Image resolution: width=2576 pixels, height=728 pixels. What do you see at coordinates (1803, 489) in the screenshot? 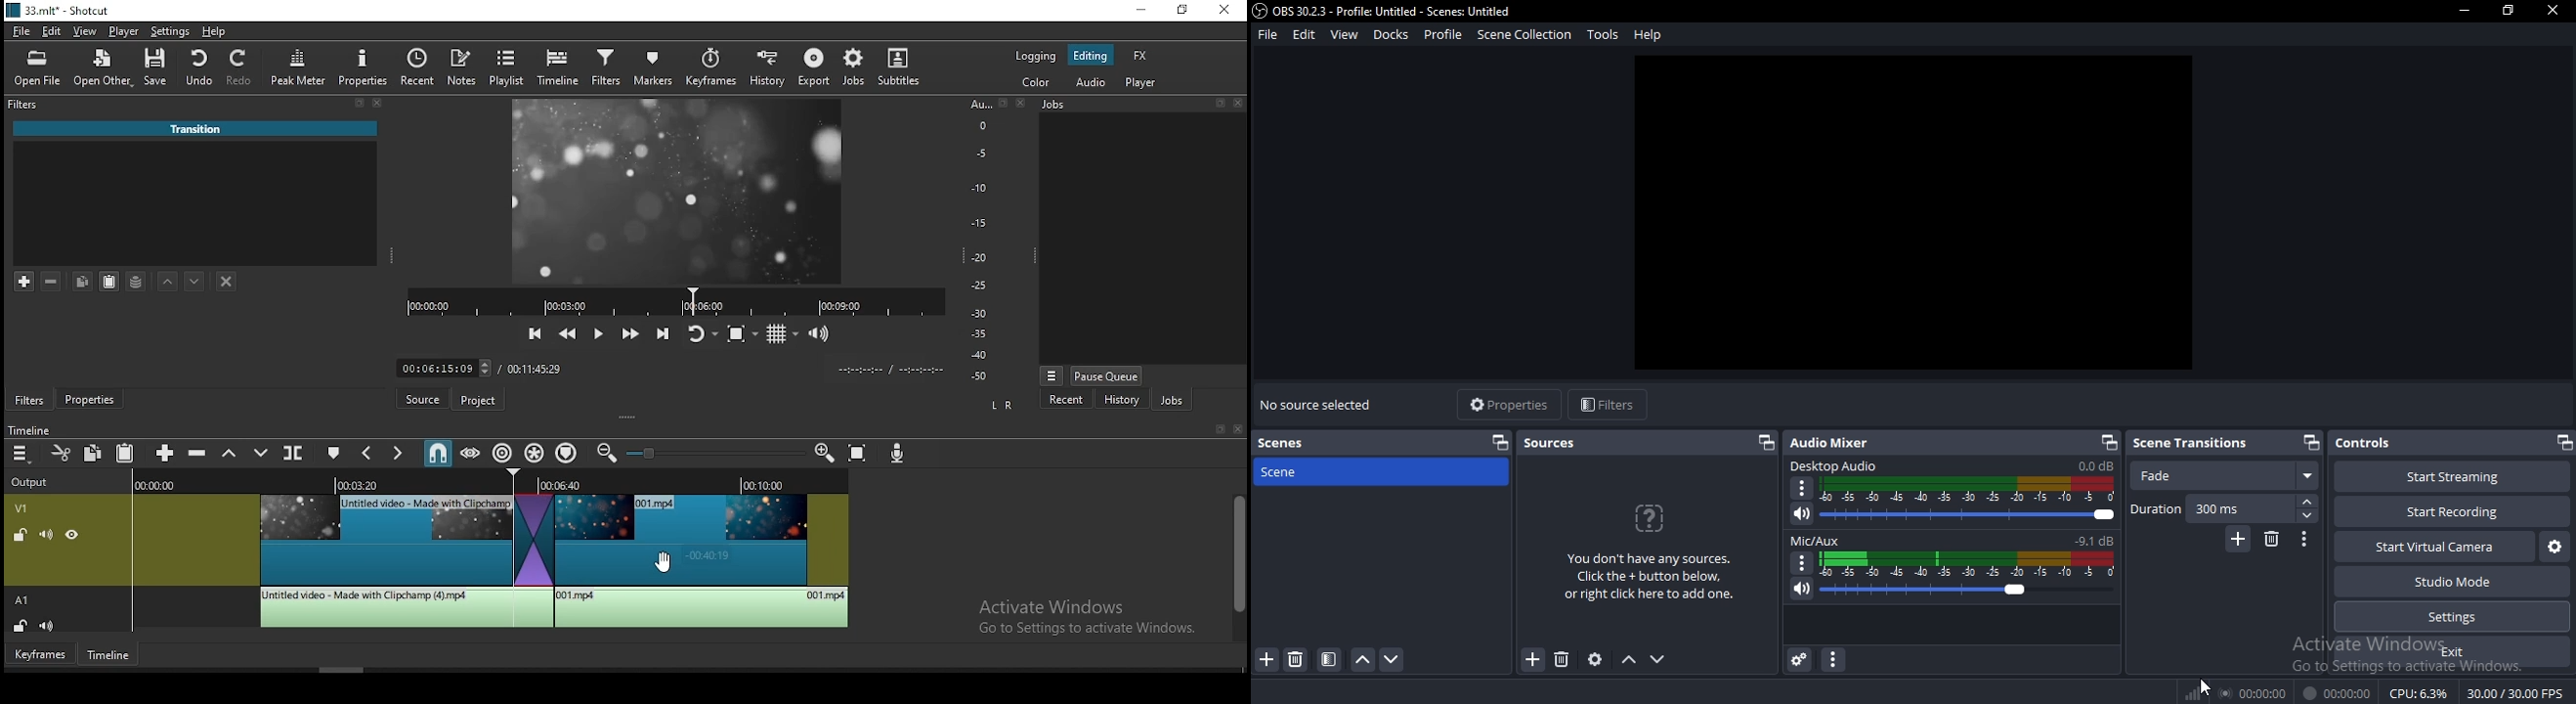
I see `` at bounding box center [1803, 489].